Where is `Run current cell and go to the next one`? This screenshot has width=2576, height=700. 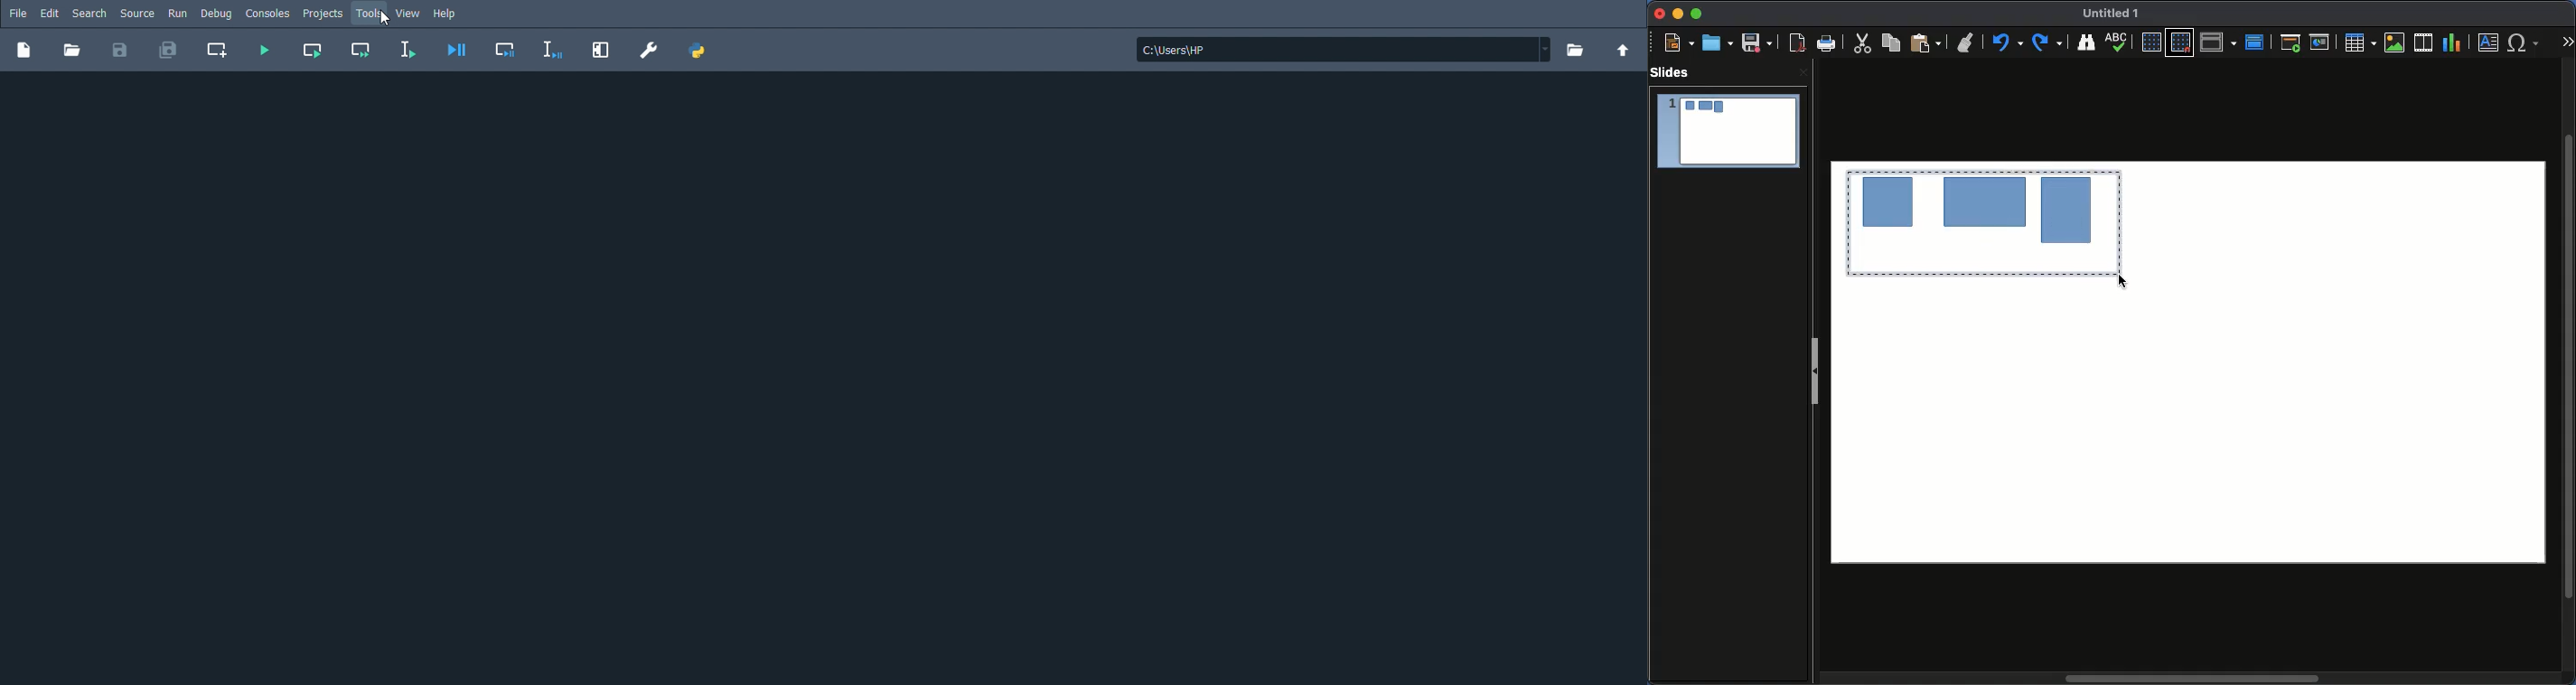 Run current cell and go to the next one is located at coordinates (361, 51).